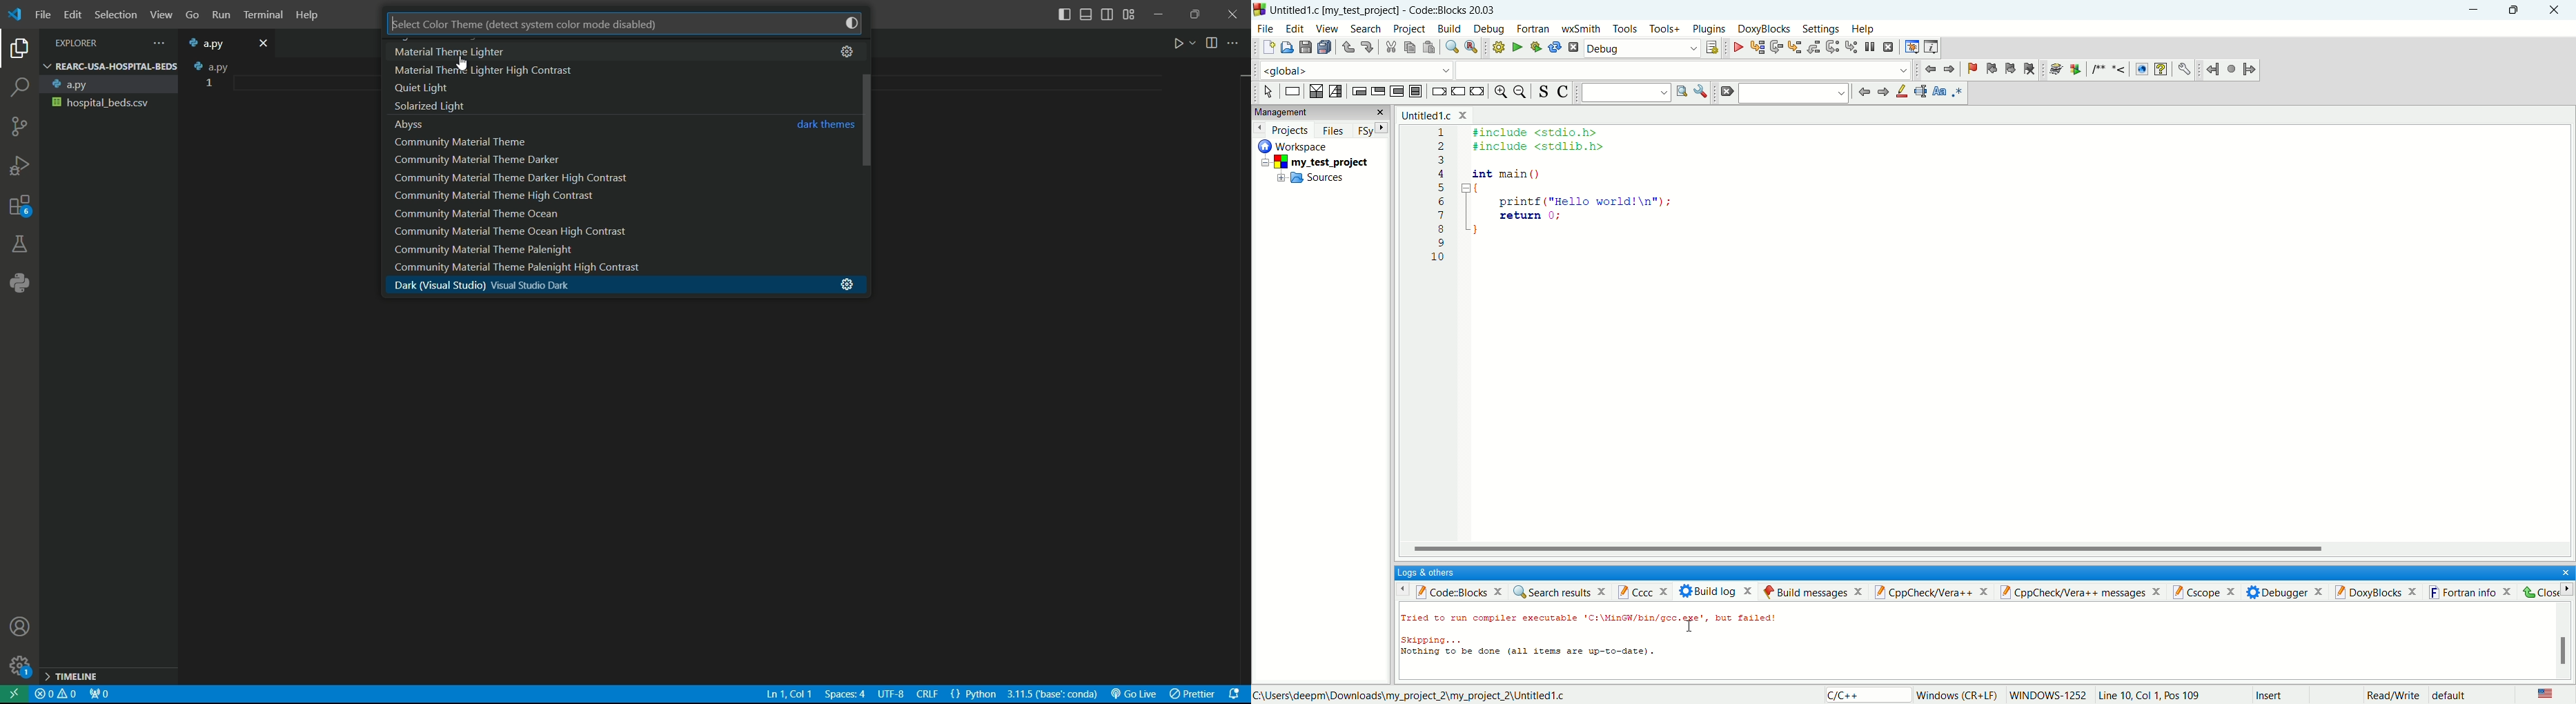  What do you see at coordinates (1958, 91) in the screenshot?
I see `regex` at bounding box center [1958, 91].